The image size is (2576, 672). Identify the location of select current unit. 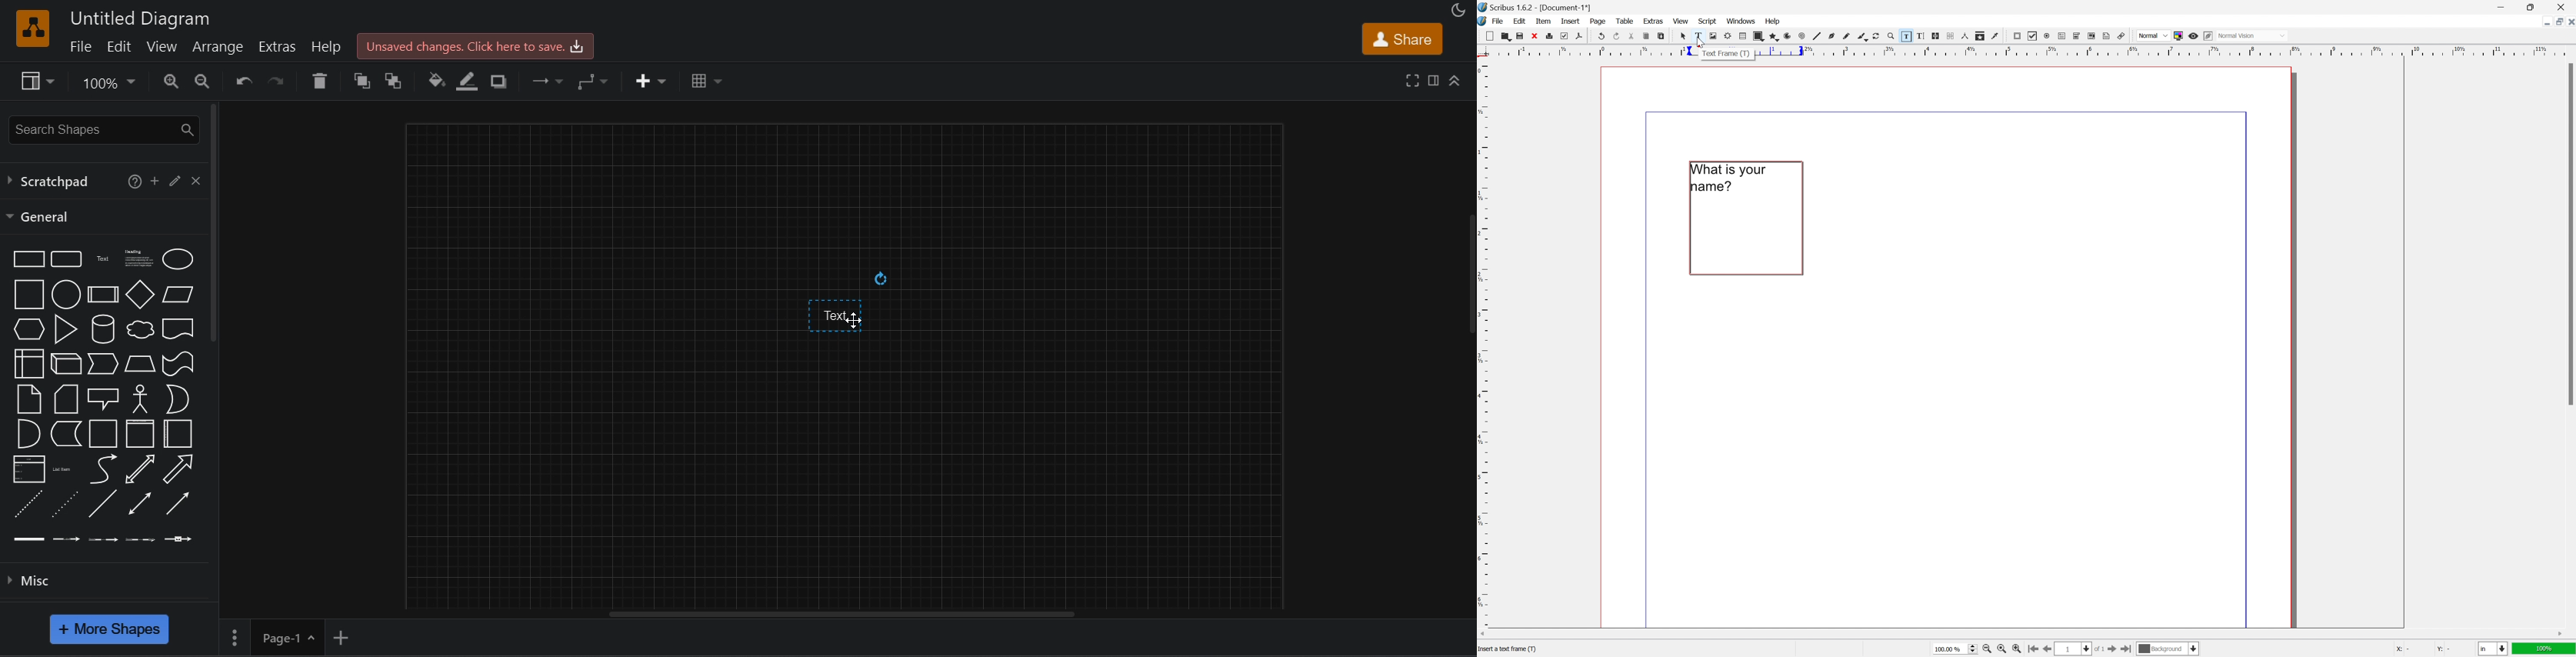
(2494, 650).